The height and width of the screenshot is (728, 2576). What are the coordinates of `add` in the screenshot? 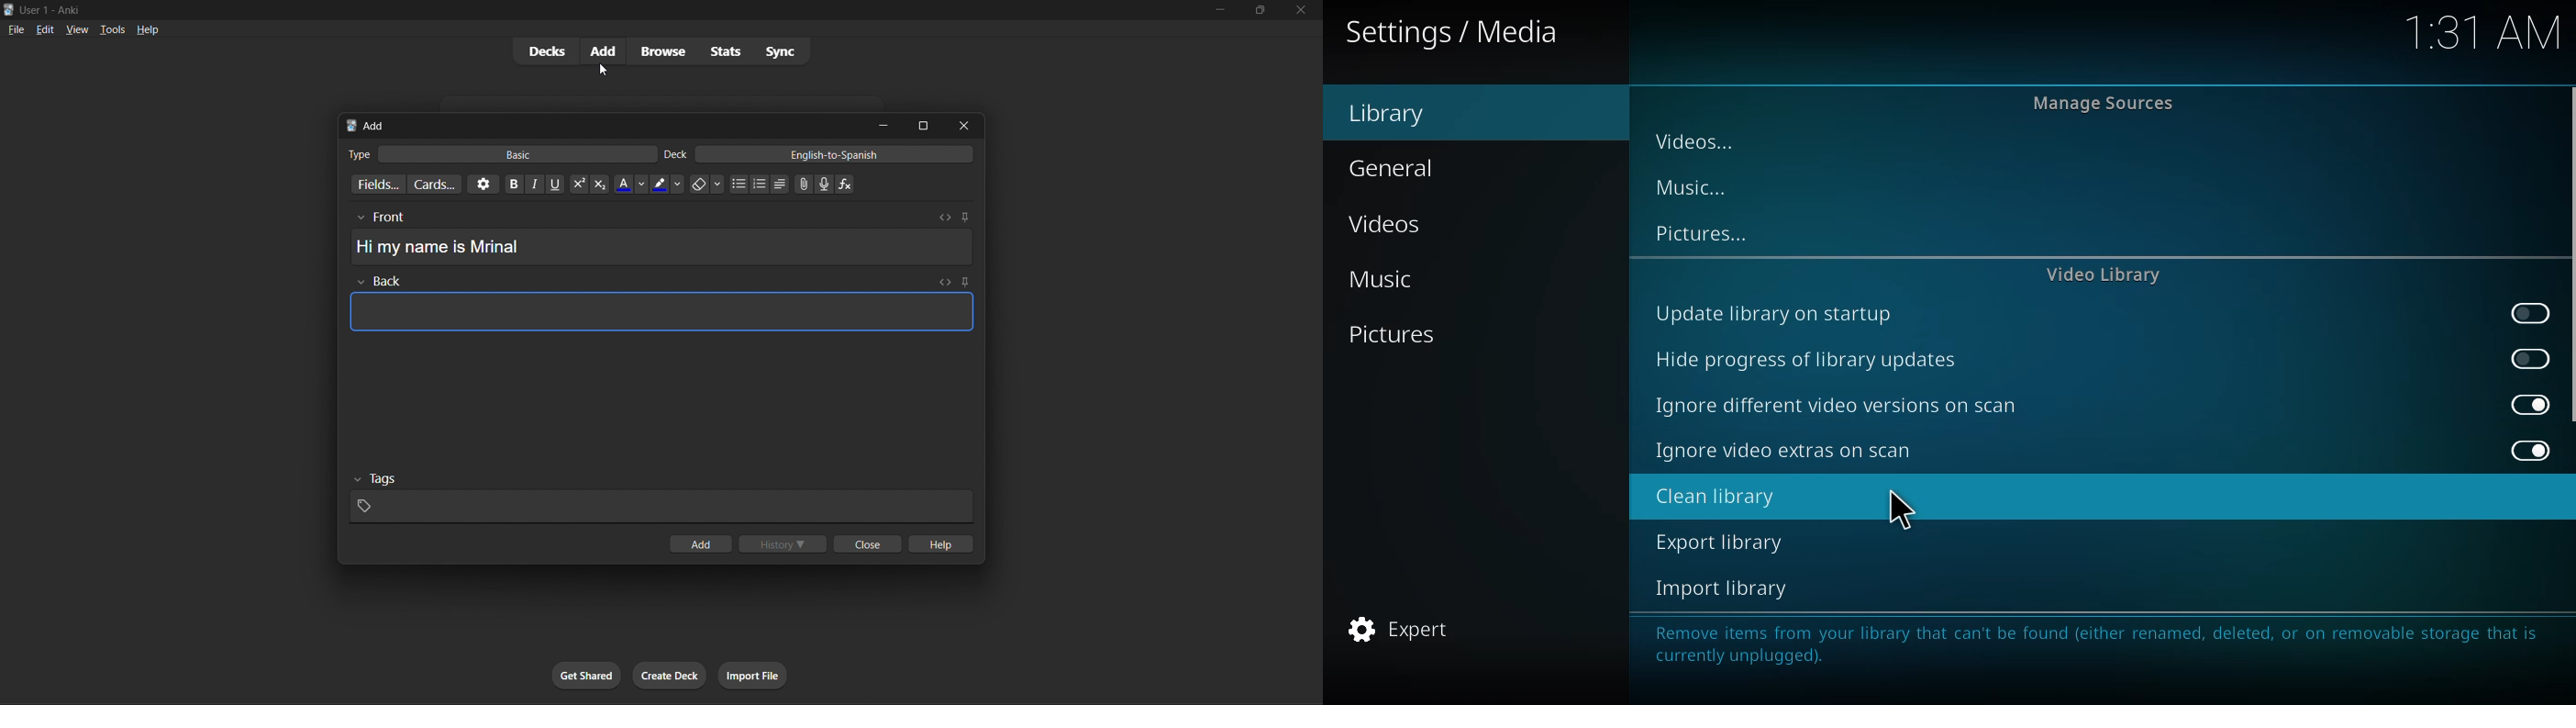 It's located at (702, 544).